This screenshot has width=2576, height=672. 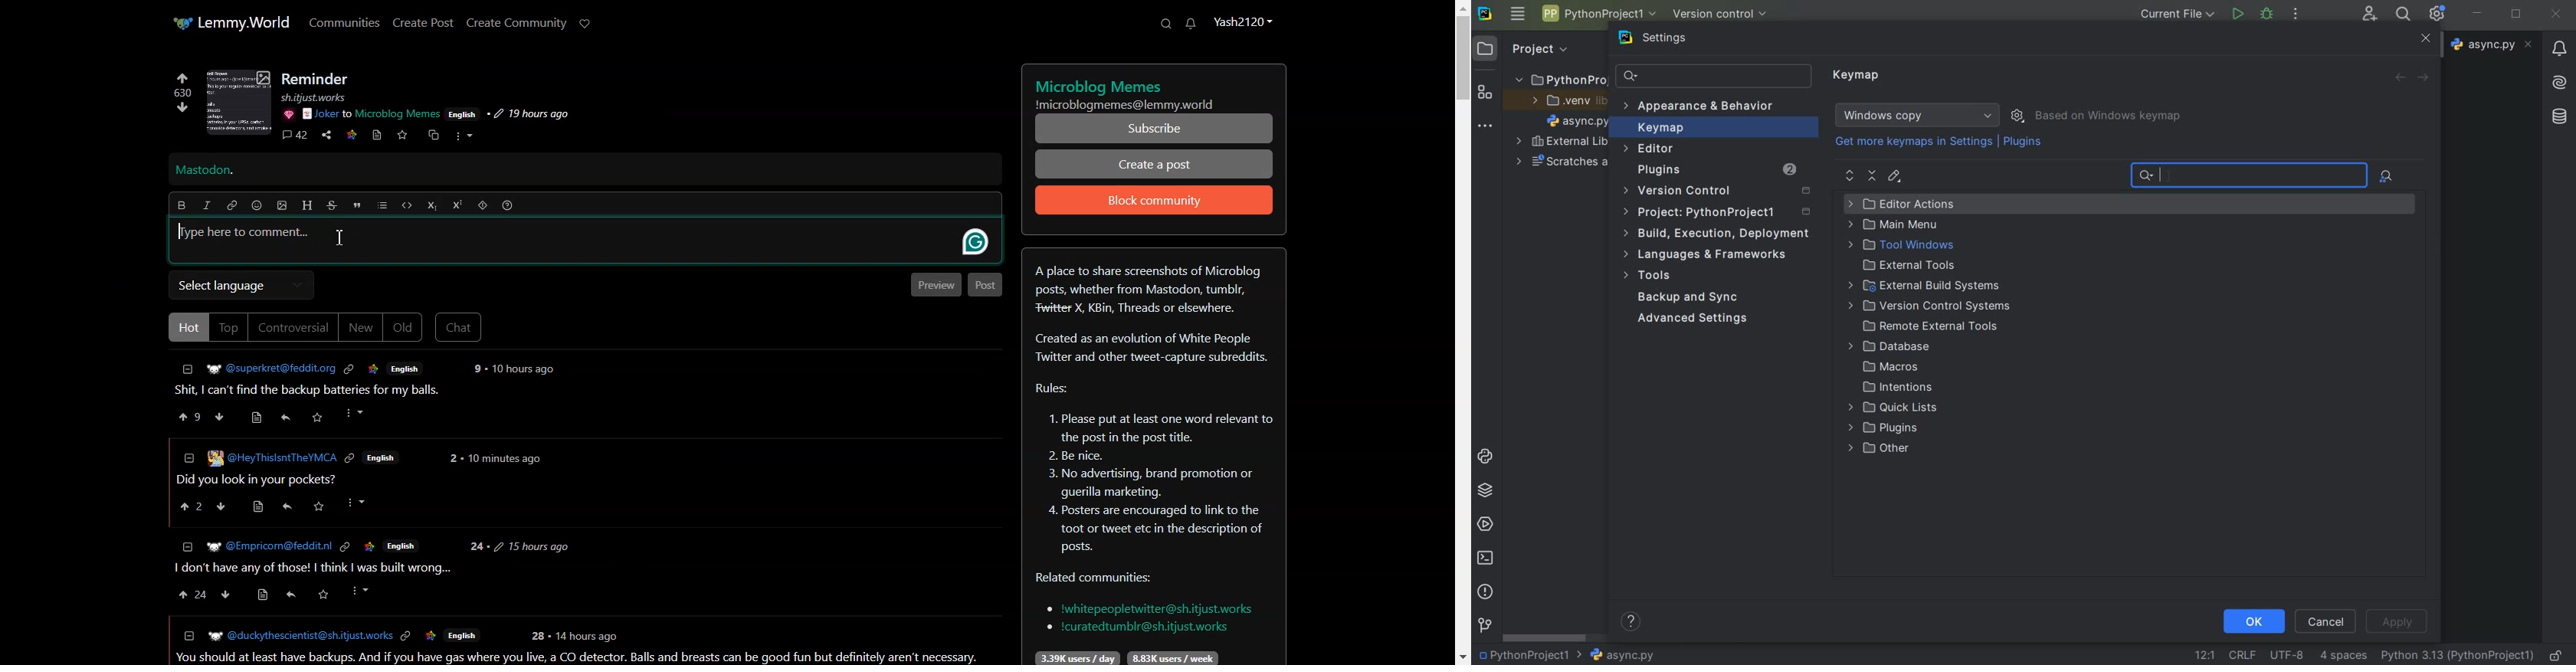 What do you see at coordinates (289, 597) in the screenshot?
I see `` at bounding box center [289, 597].